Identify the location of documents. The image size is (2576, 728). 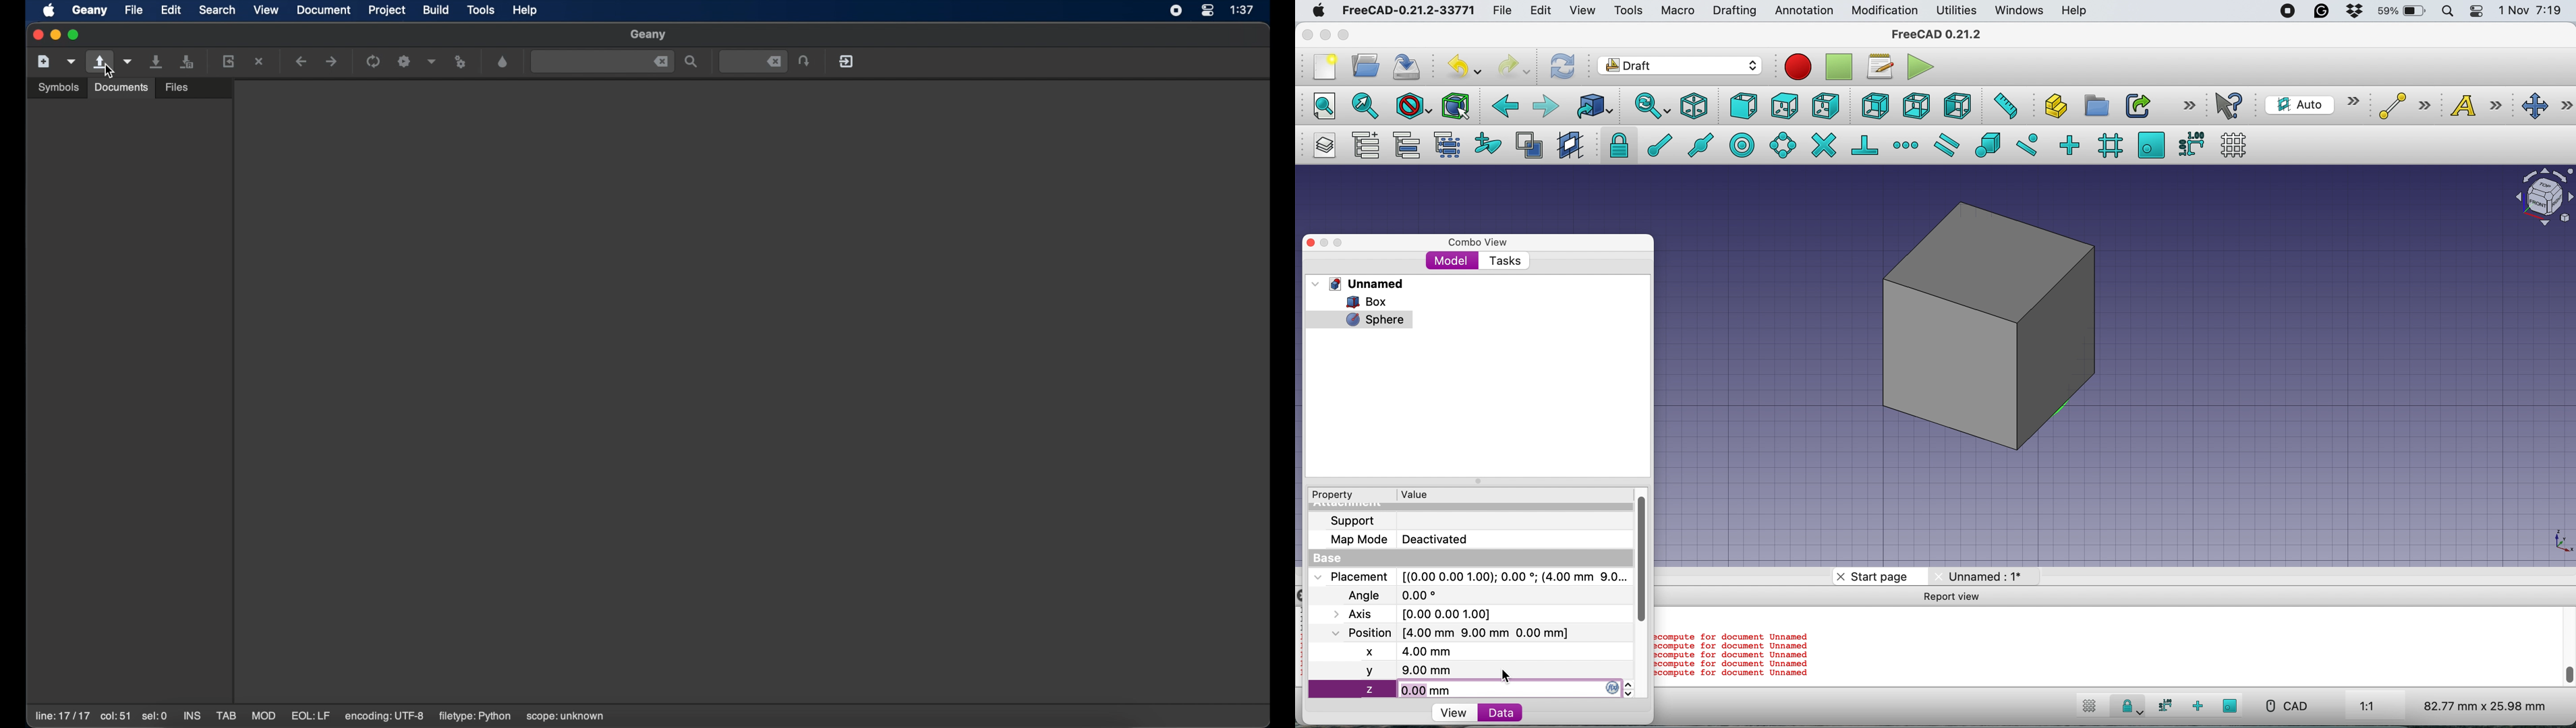
(120, 87).